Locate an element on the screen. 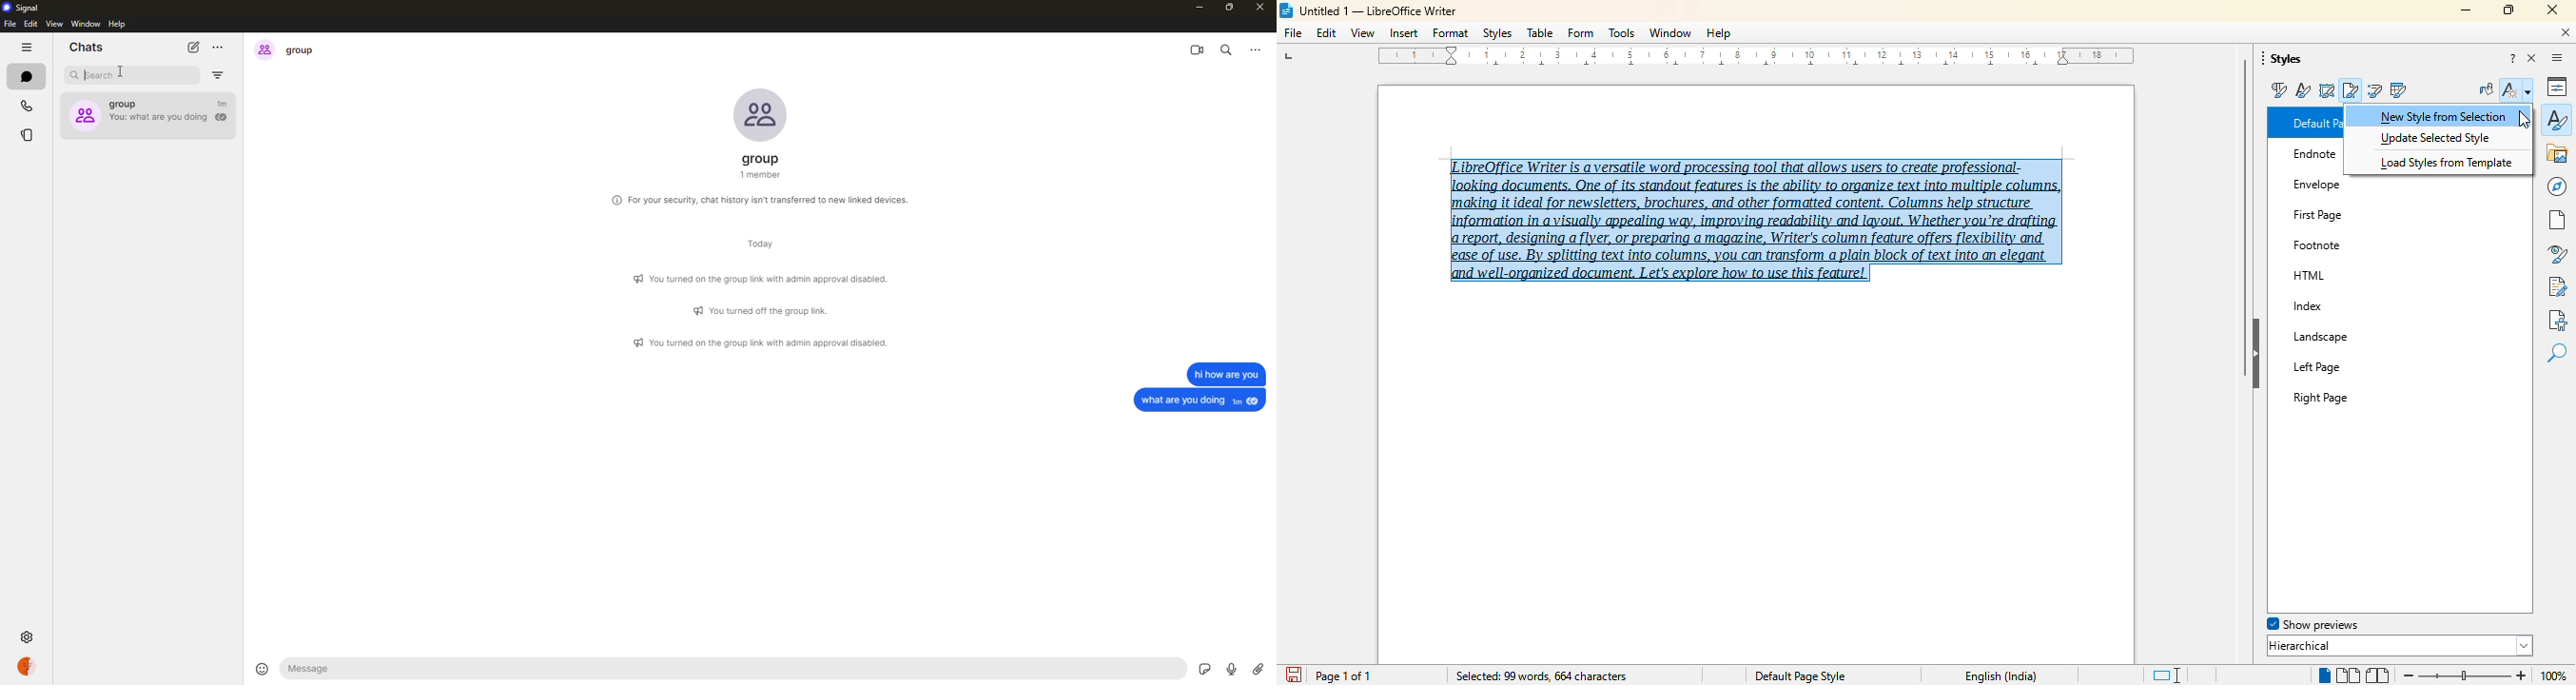 The height and width of the screenshot is (700, 2576). Untitled 1 -- LibreOffice Writer is located at coordinates (1381, 12).